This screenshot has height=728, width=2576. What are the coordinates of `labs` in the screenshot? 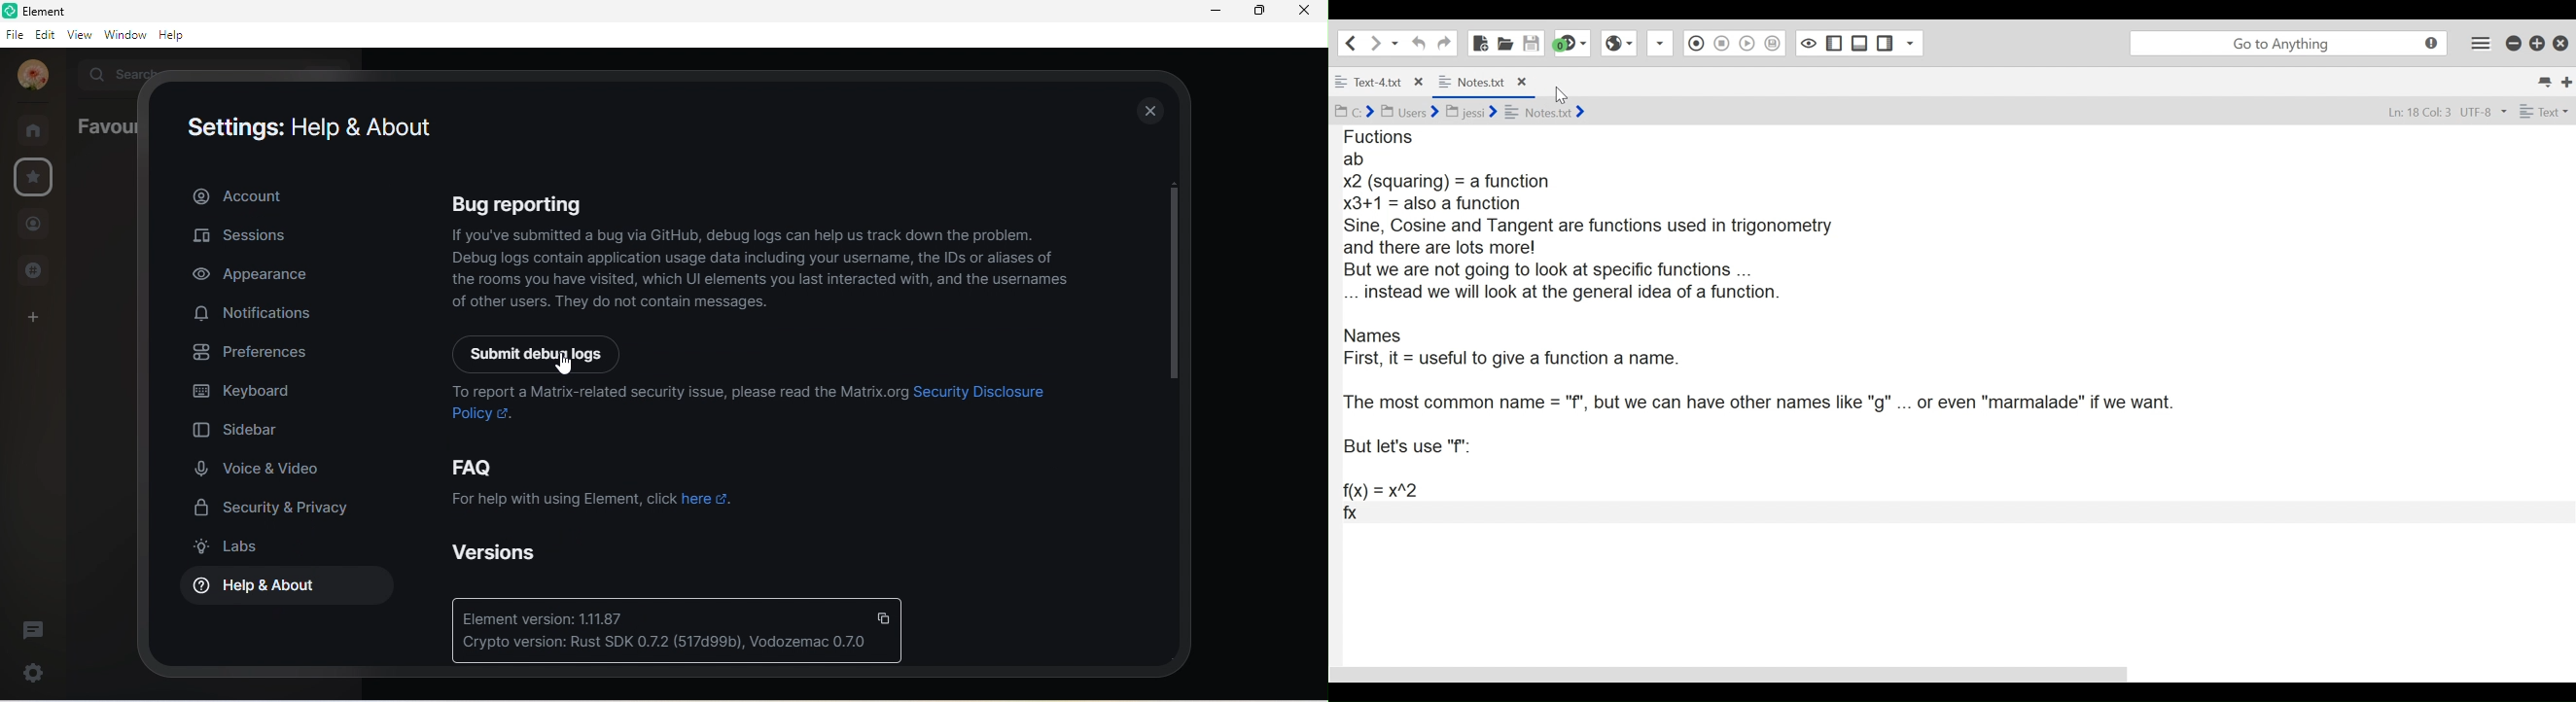 It's located at (233, 545).